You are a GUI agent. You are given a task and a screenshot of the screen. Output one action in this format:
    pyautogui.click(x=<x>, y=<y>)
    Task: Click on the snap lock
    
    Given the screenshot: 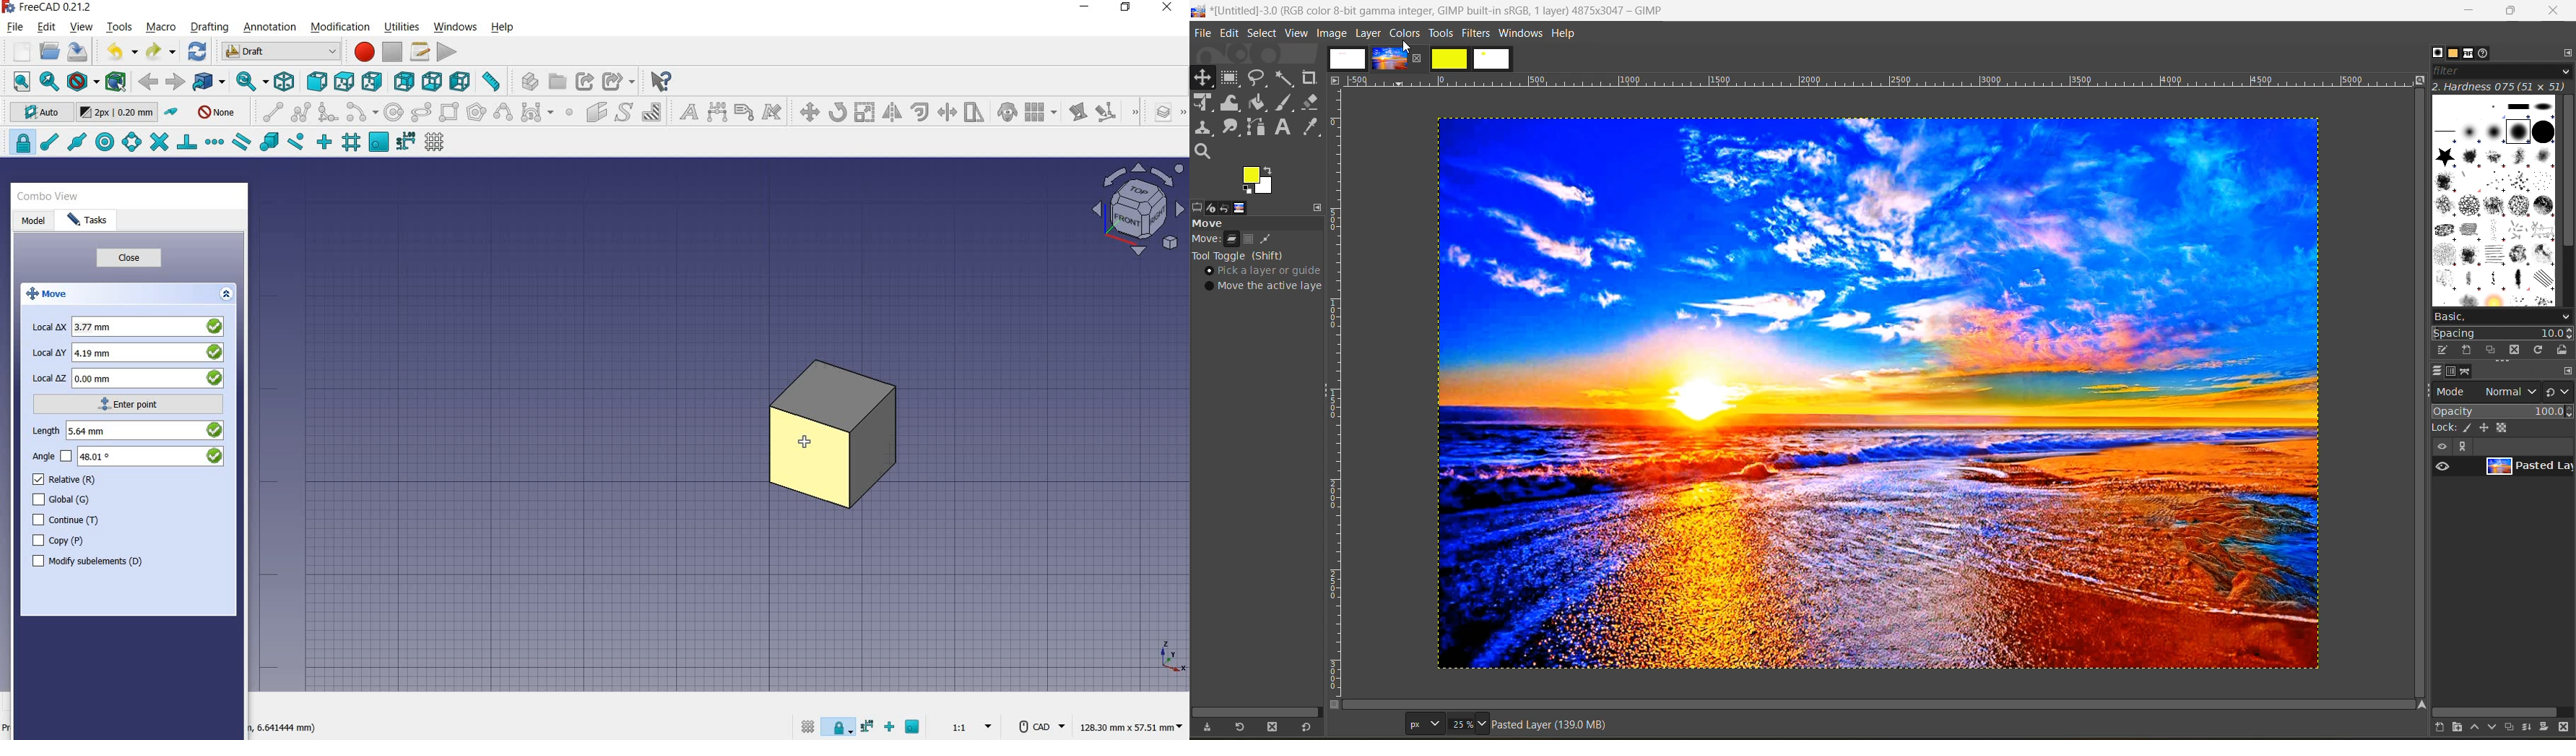 What is the action you would take?
    pyautogui.click(x=19, y=142)
    